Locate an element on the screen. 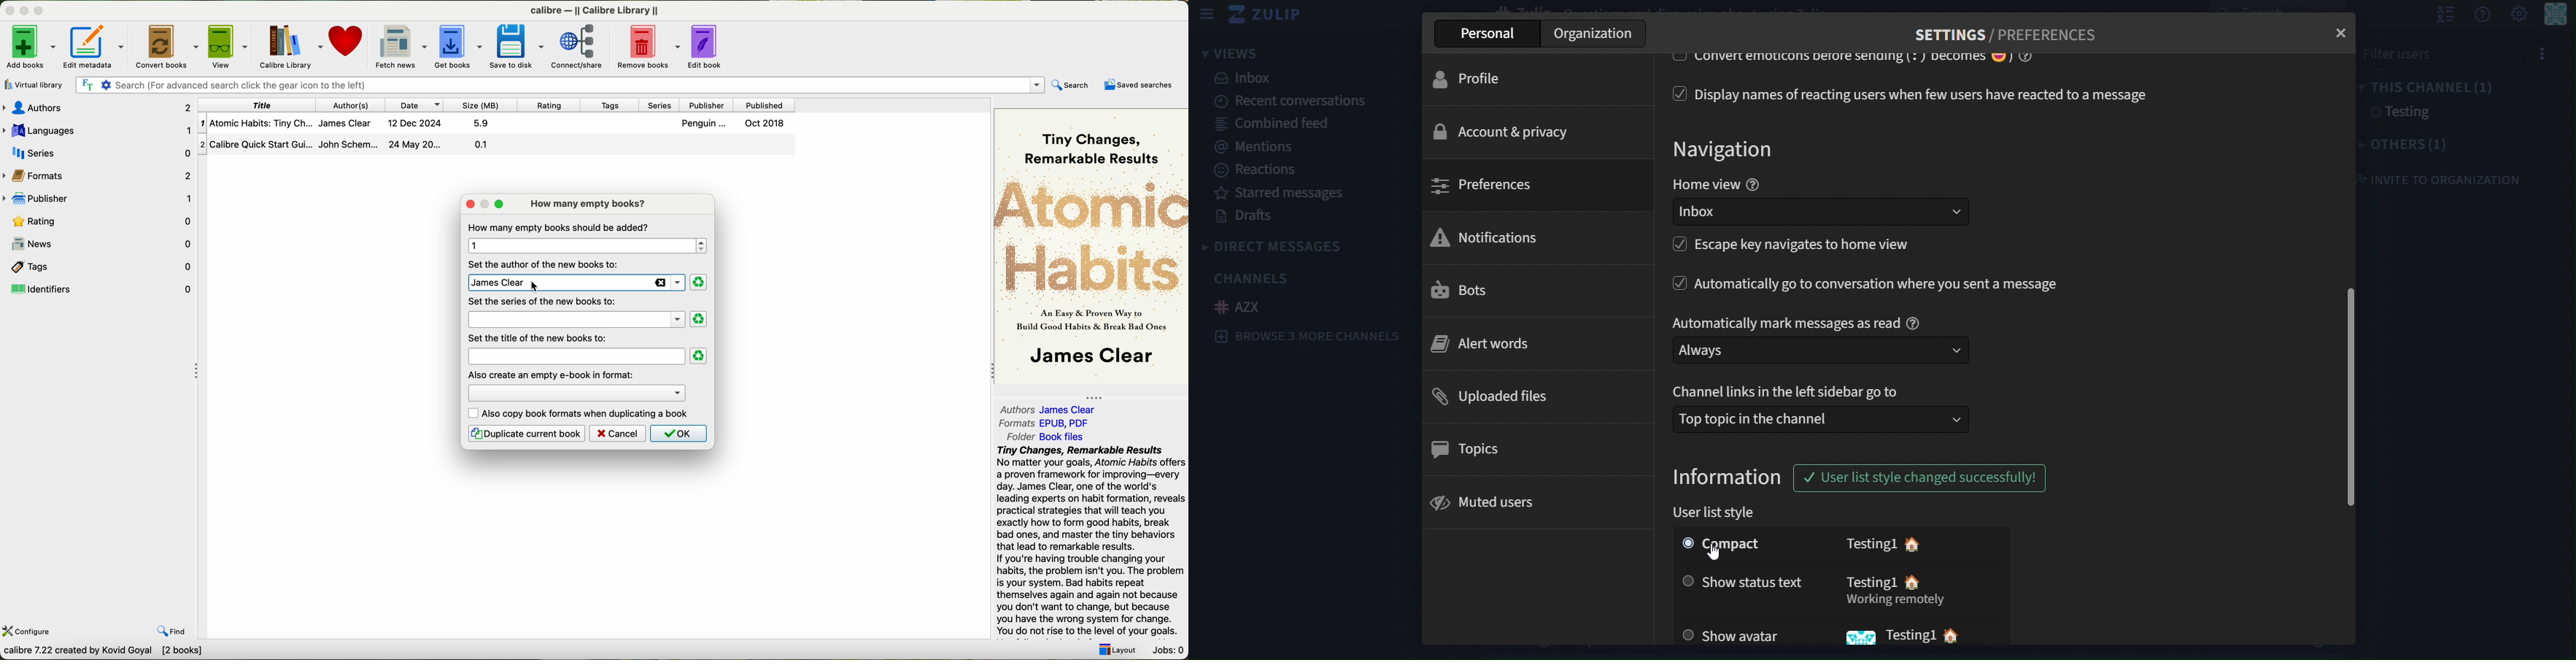  Home is located at coordinates (1961, 637).